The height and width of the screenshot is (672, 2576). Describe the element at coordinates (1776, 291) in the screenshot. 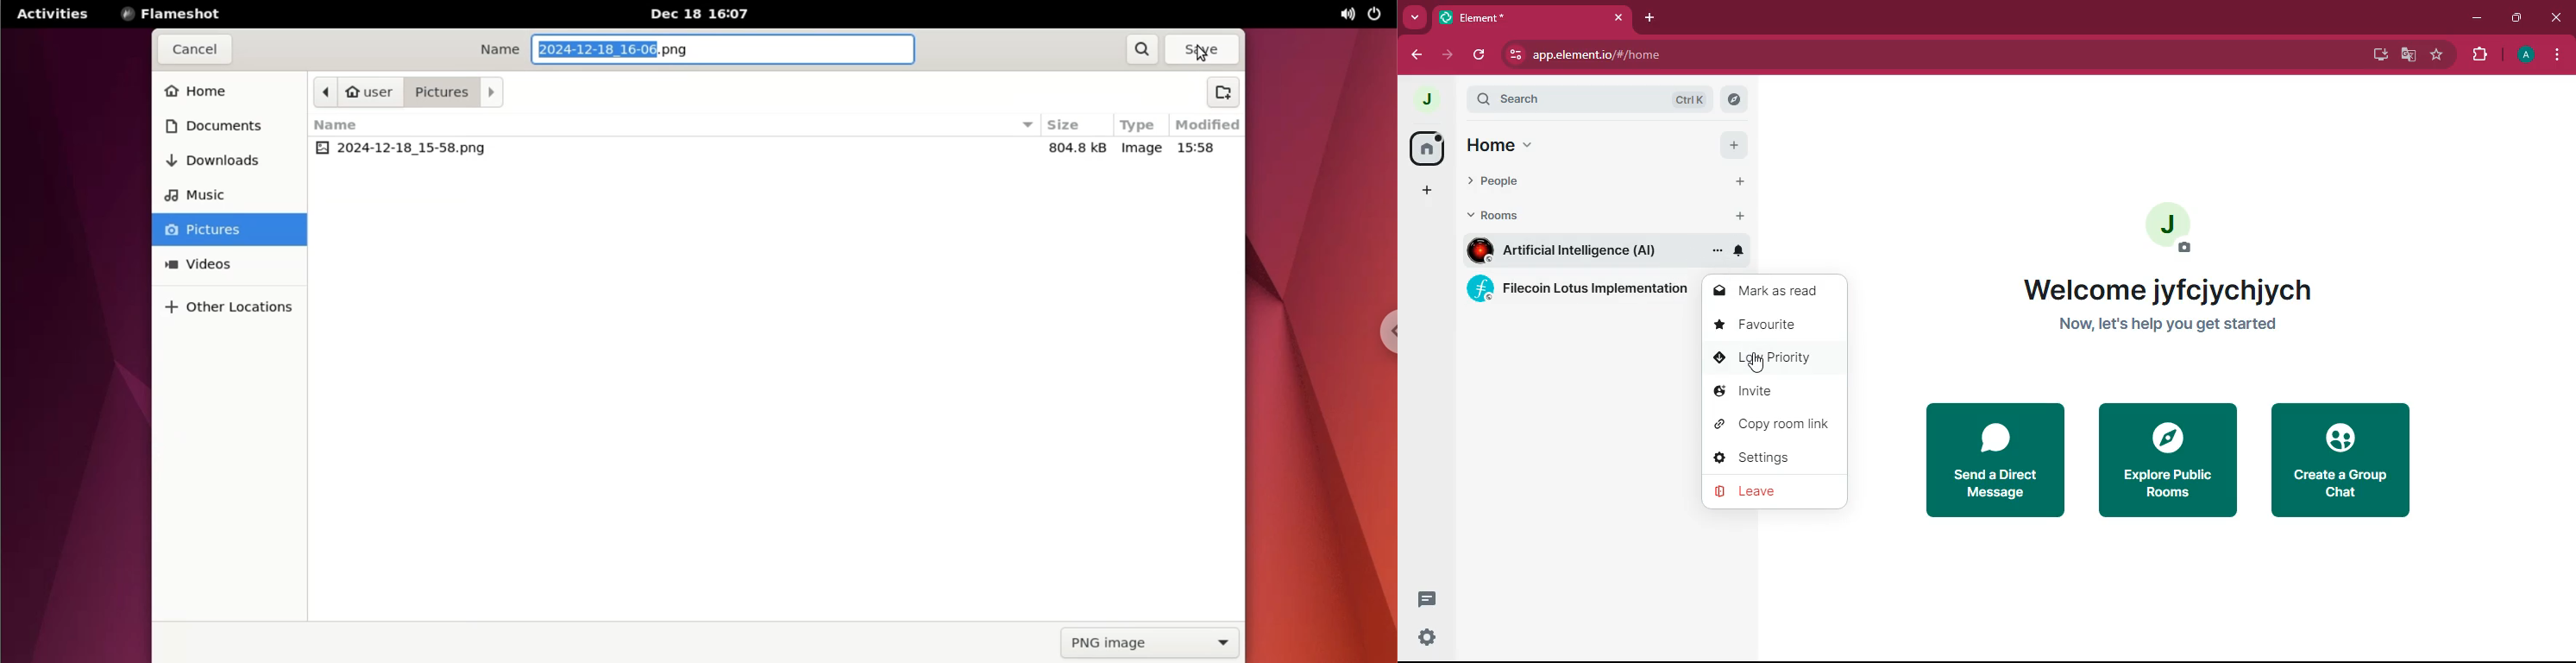

I see `mark as read` at that location.